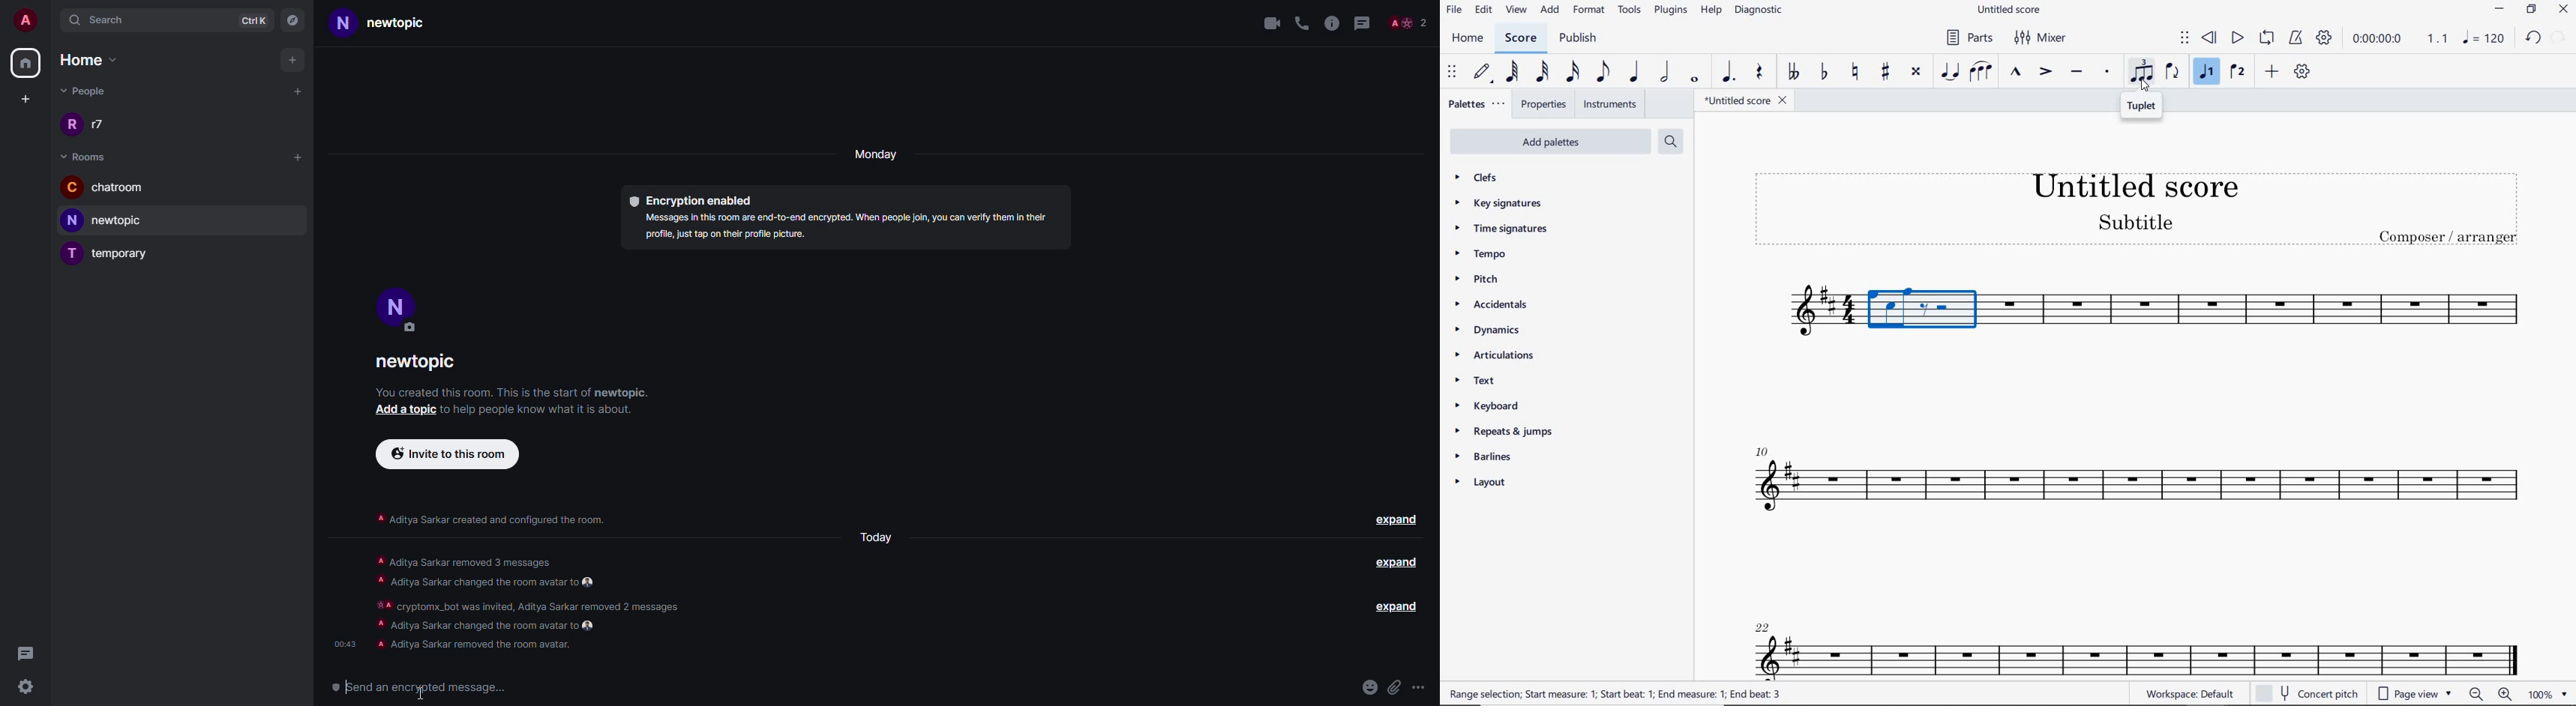  I want to click on add topic, so click(400, 411).